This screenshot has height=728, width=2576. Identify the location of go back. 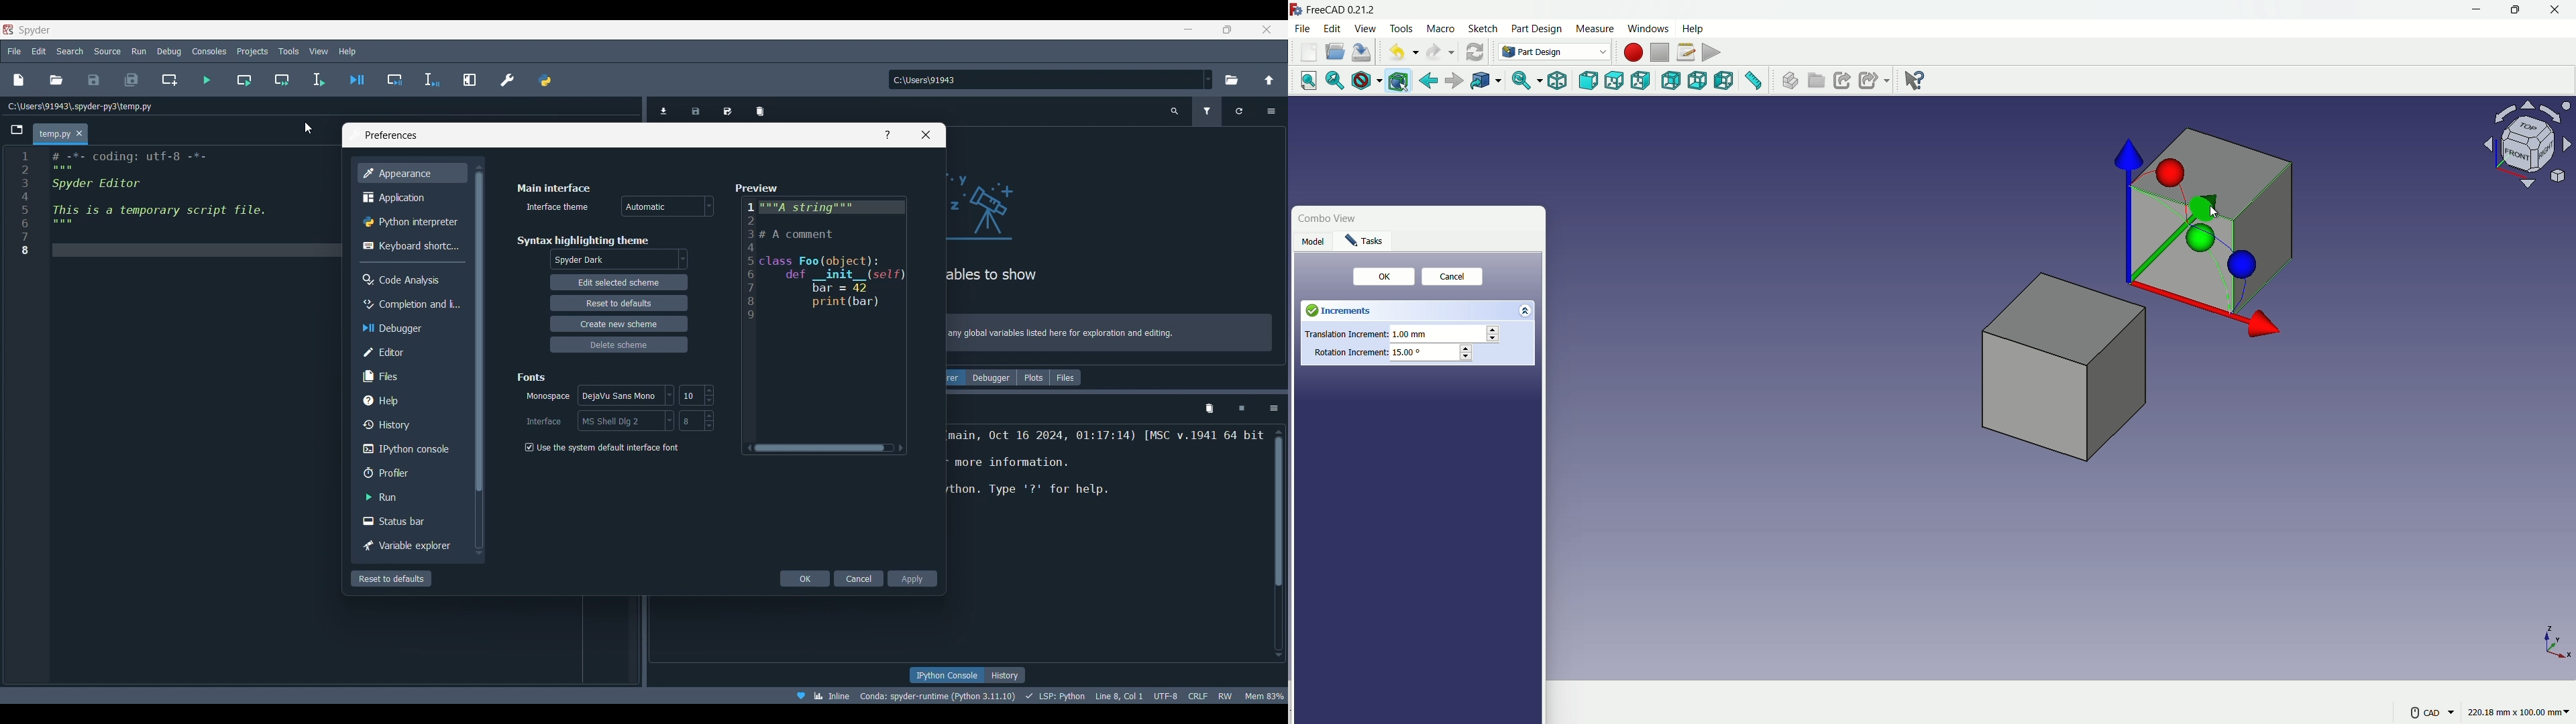
(1429, 81).